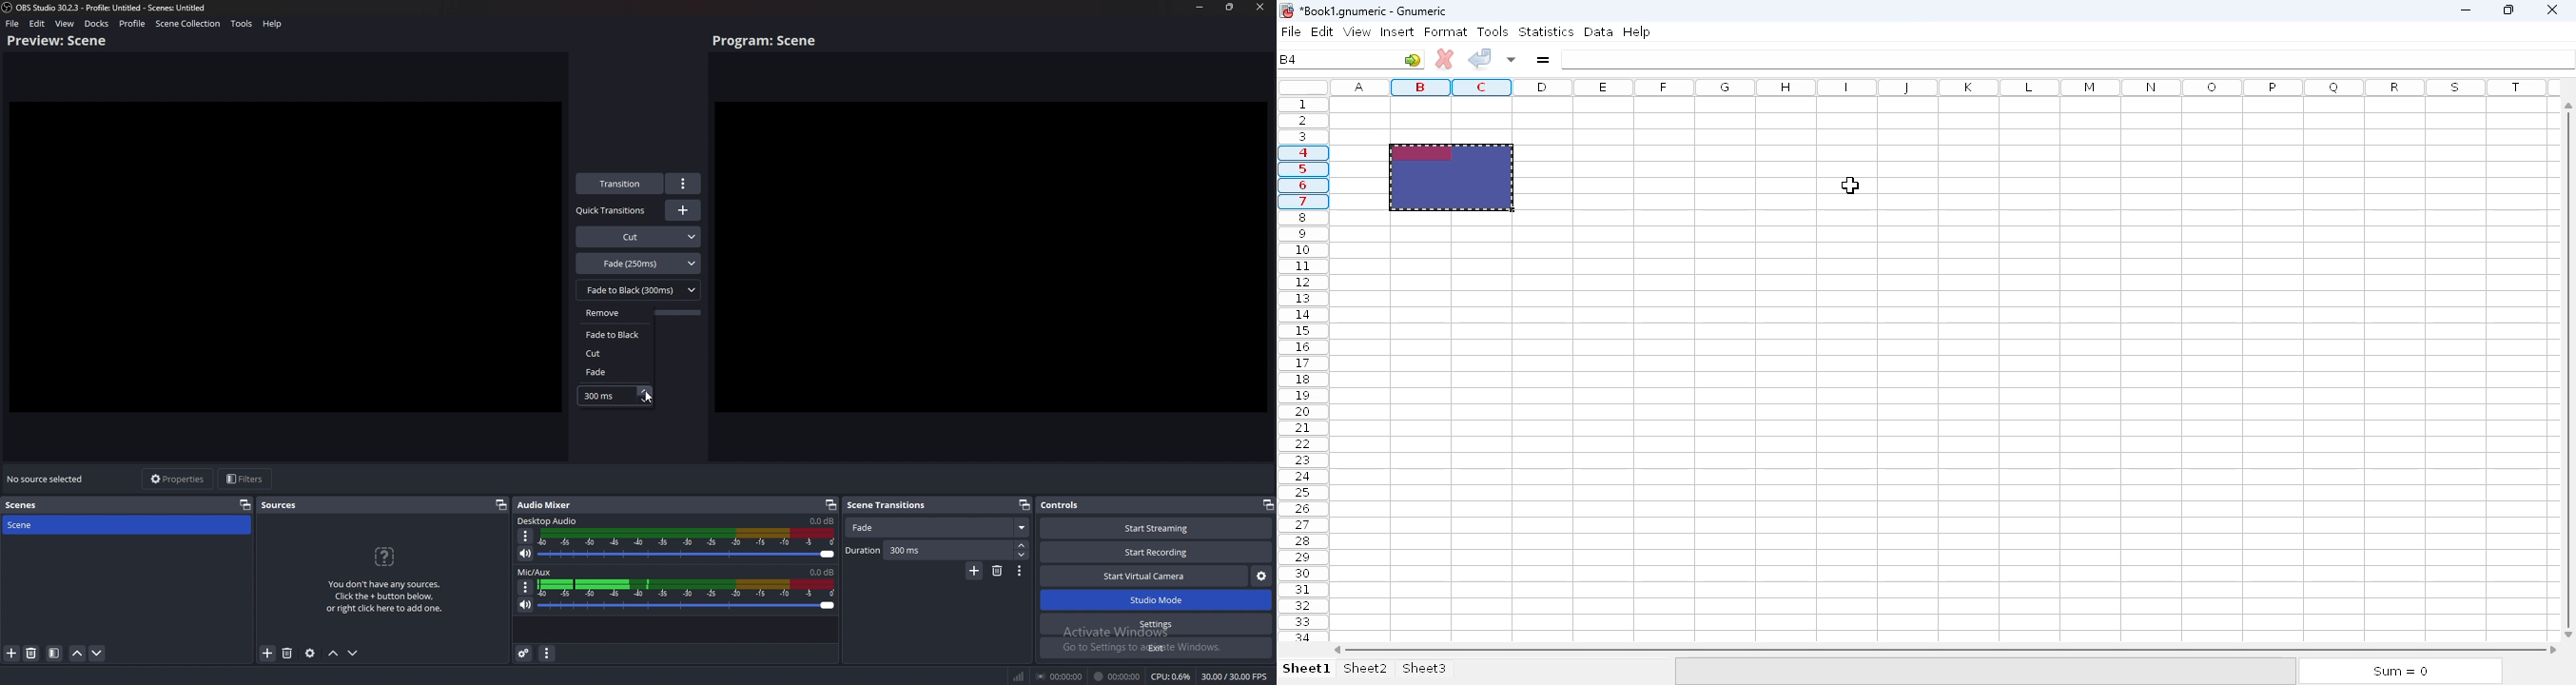 The height and width of the screenshot is (700, 2576). I want to click on remove, so click(616, 313).